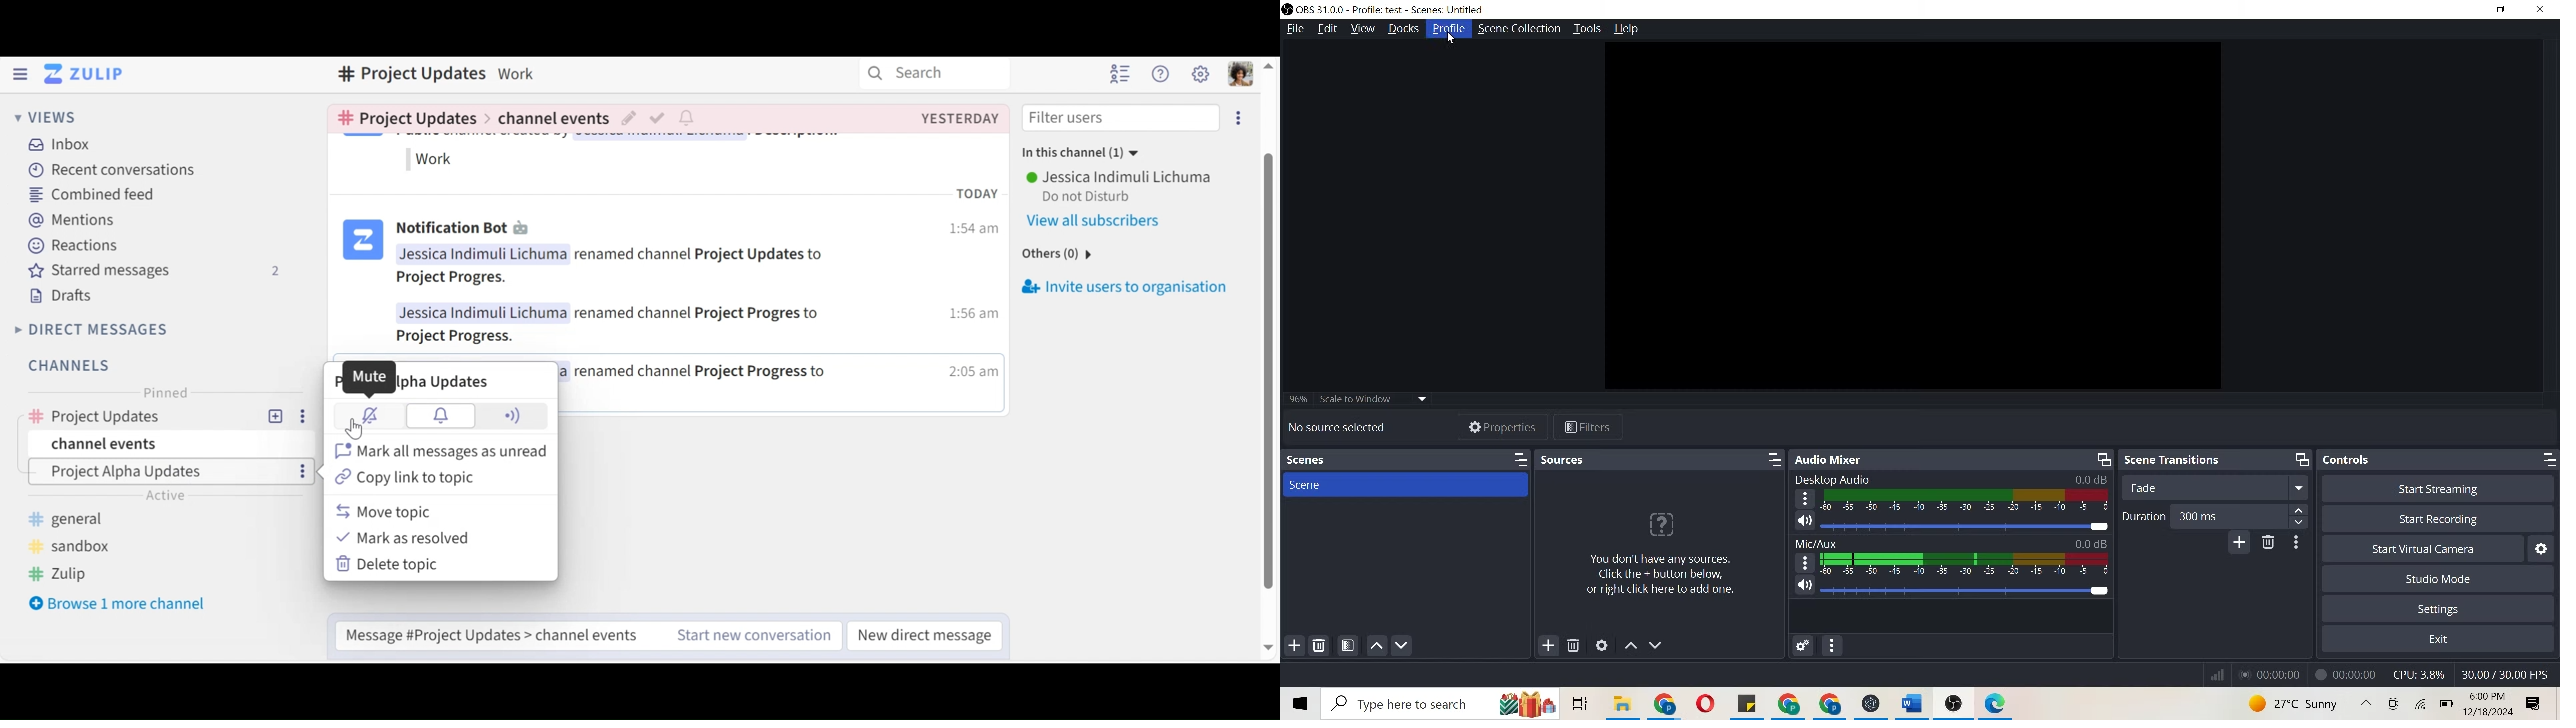 The height and width of the screenshot is (728, 2576). I want to click on New direct message, so click(927, 633).